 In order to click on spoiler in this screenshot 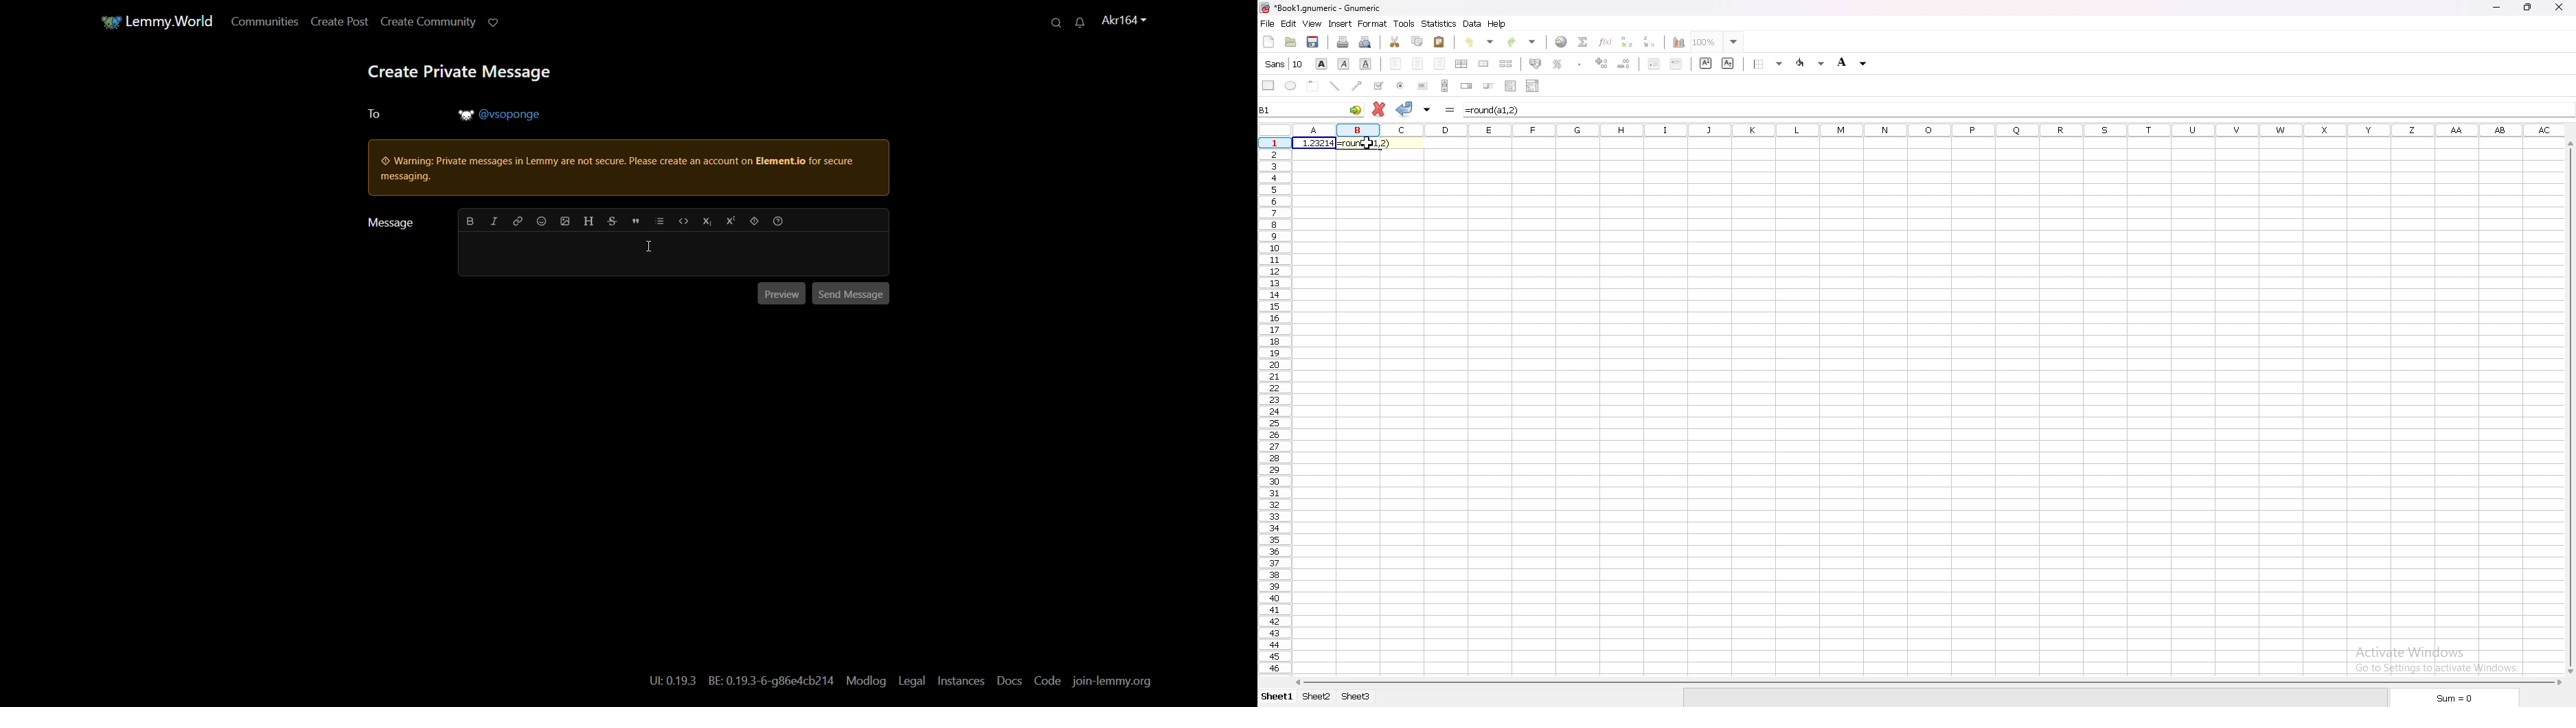, I will do `click(756, 221)`.